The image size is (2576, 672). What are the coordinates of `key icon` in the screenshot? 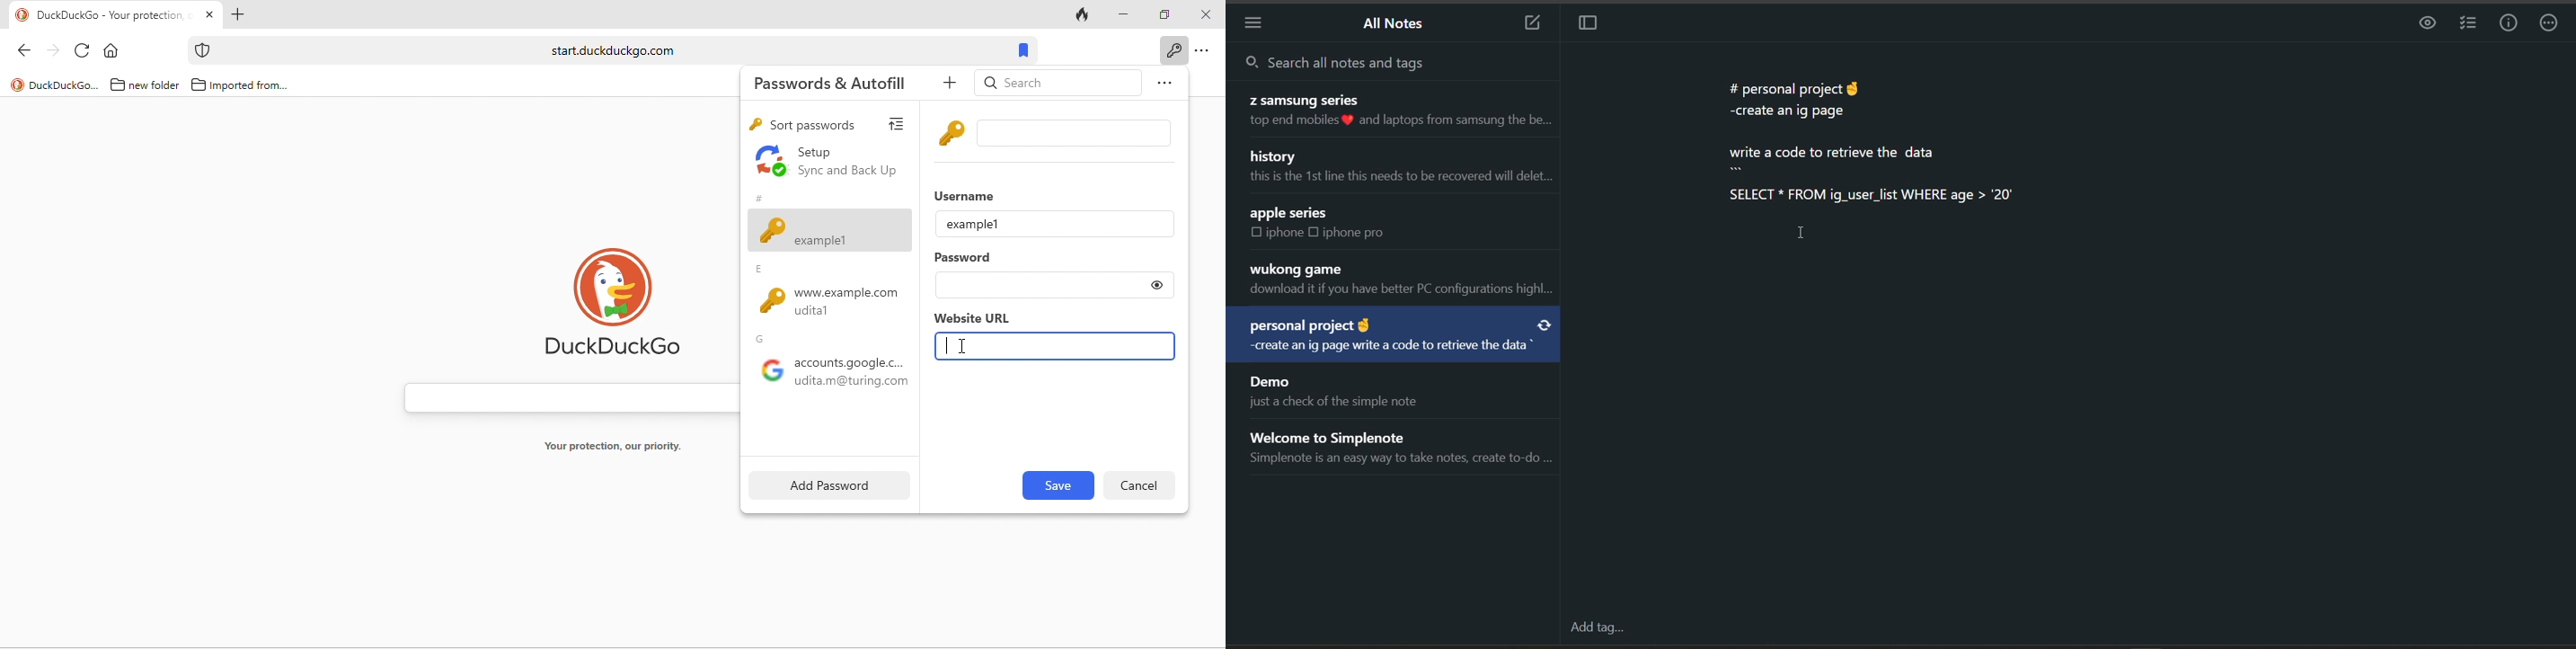 It's located at (953, 132).